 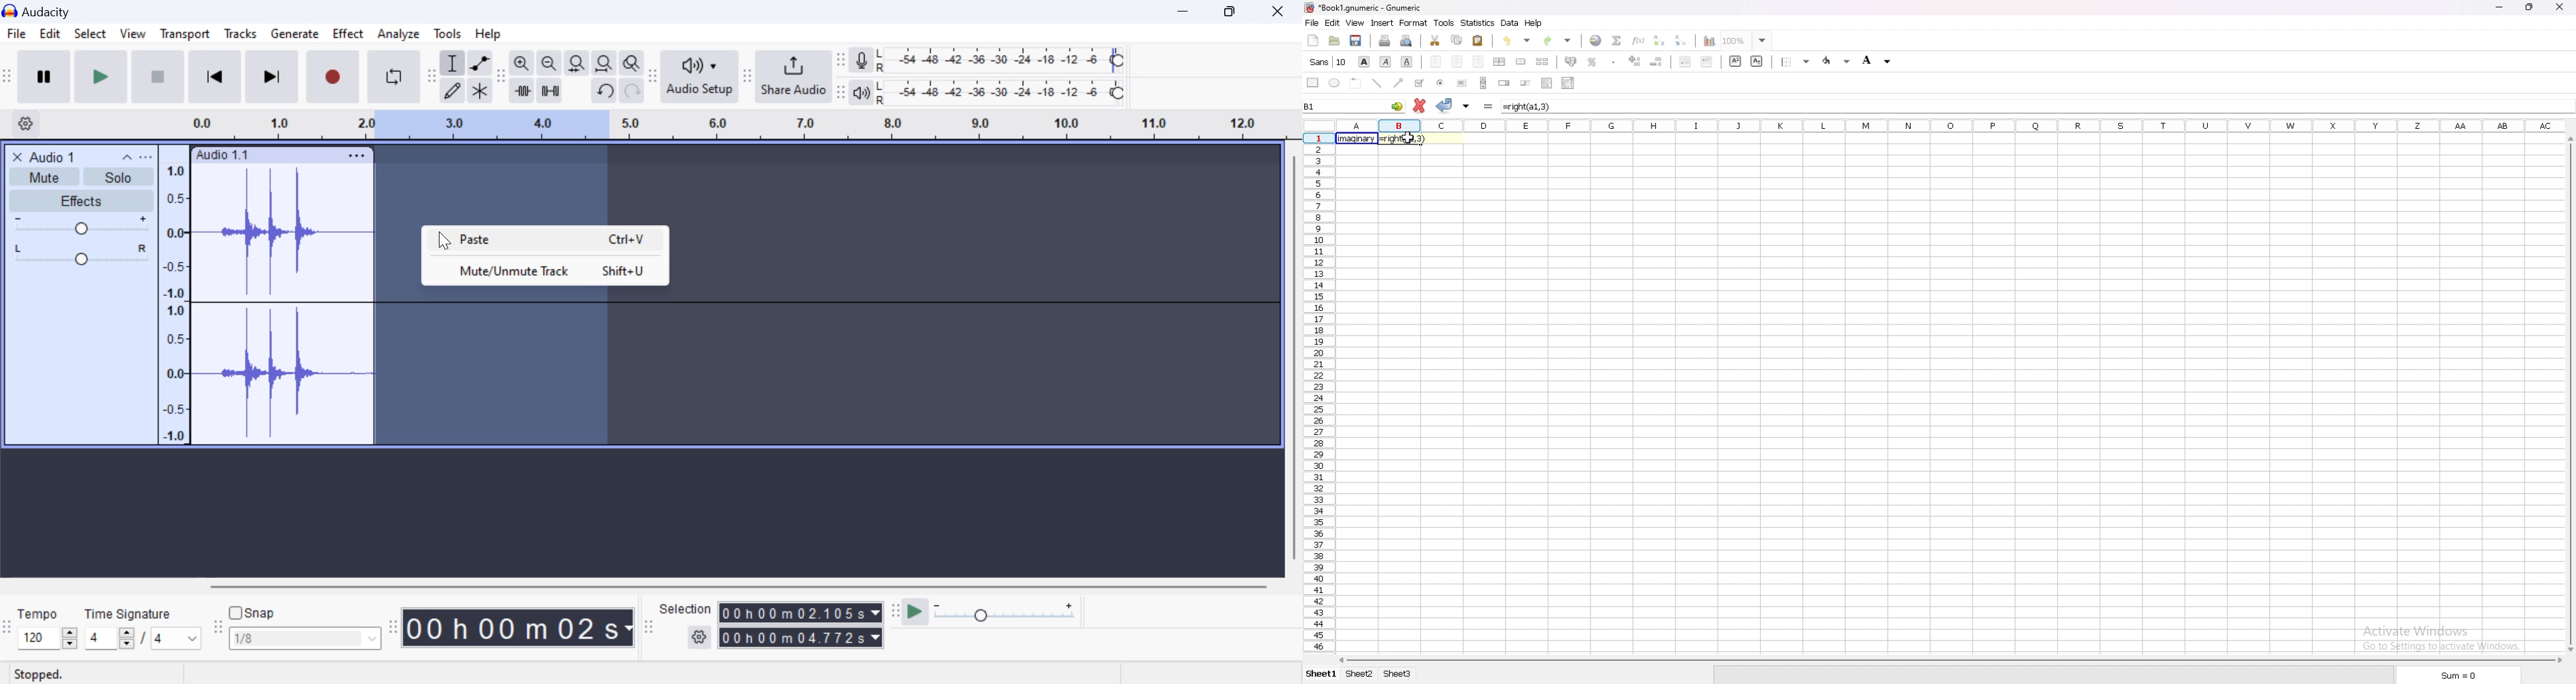 I want to click on edit, so click(x=1332, y=23).